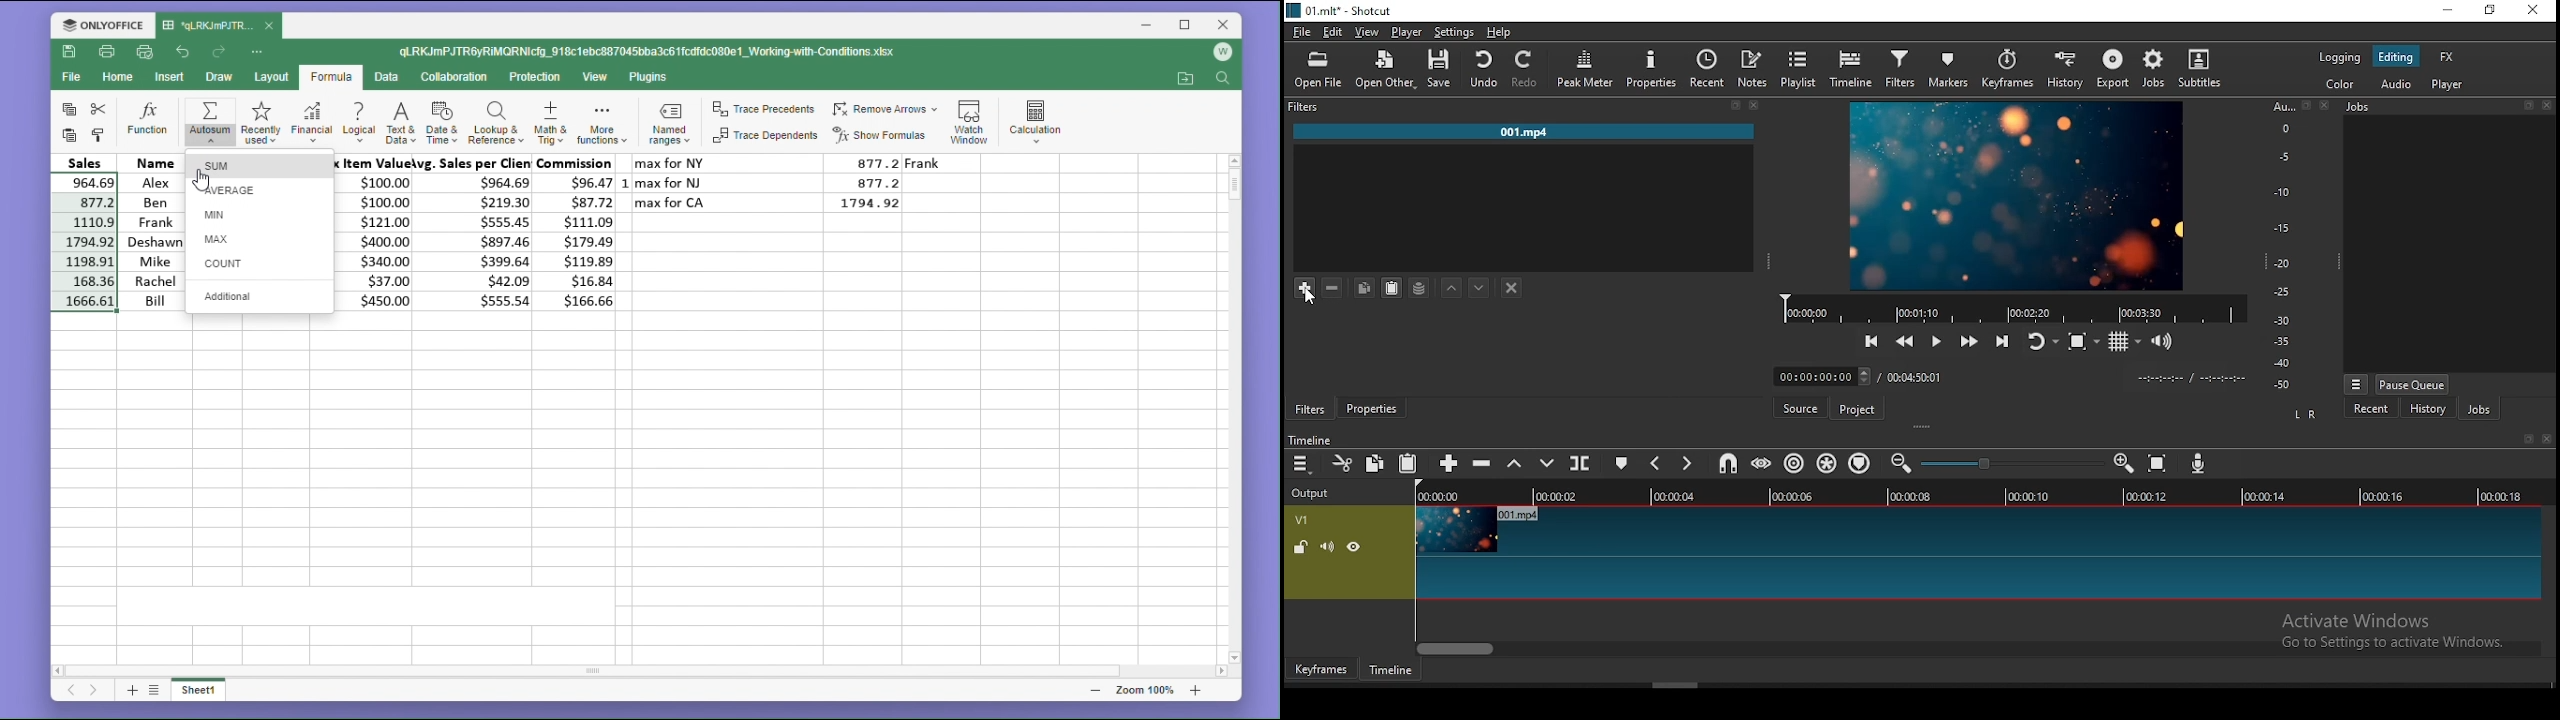 Image resolution: width=2576 pixels, height=728 pixels. Describe the element at coordinates (2067, 69) in the screenshot. I see `history` at that location.